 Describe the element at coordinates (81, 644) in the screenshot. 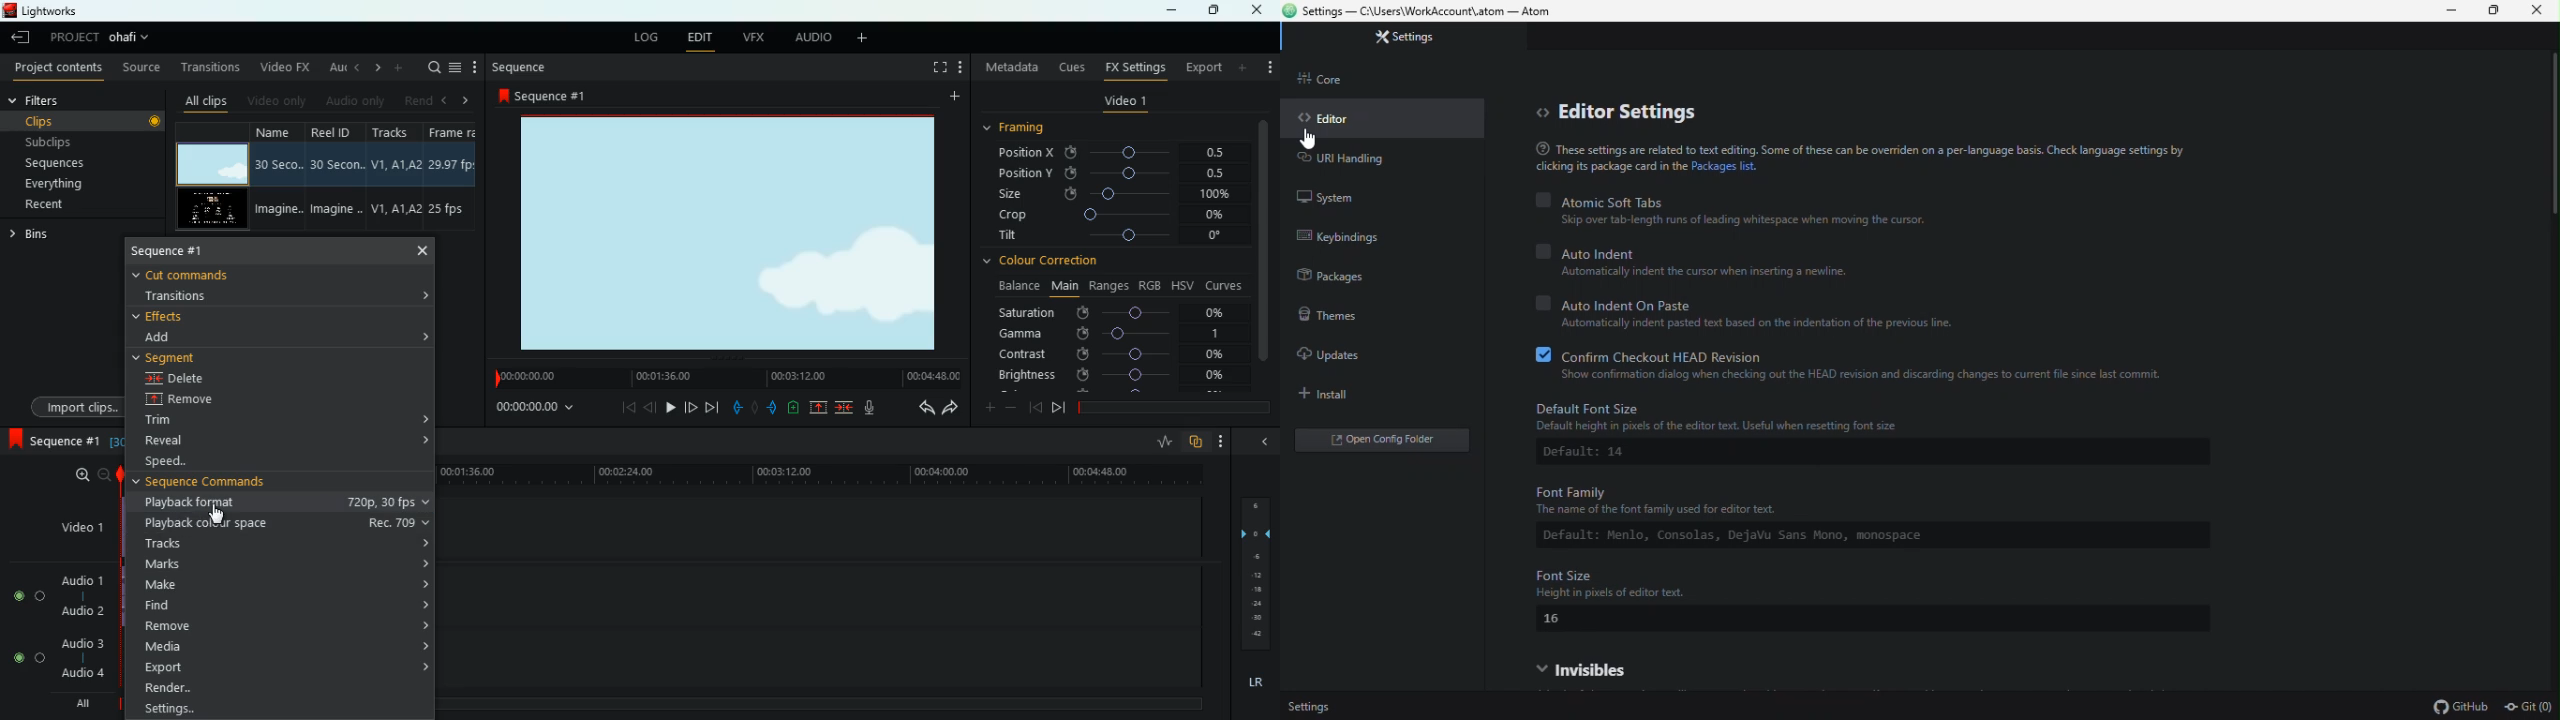

I see `audio 3` at that location.